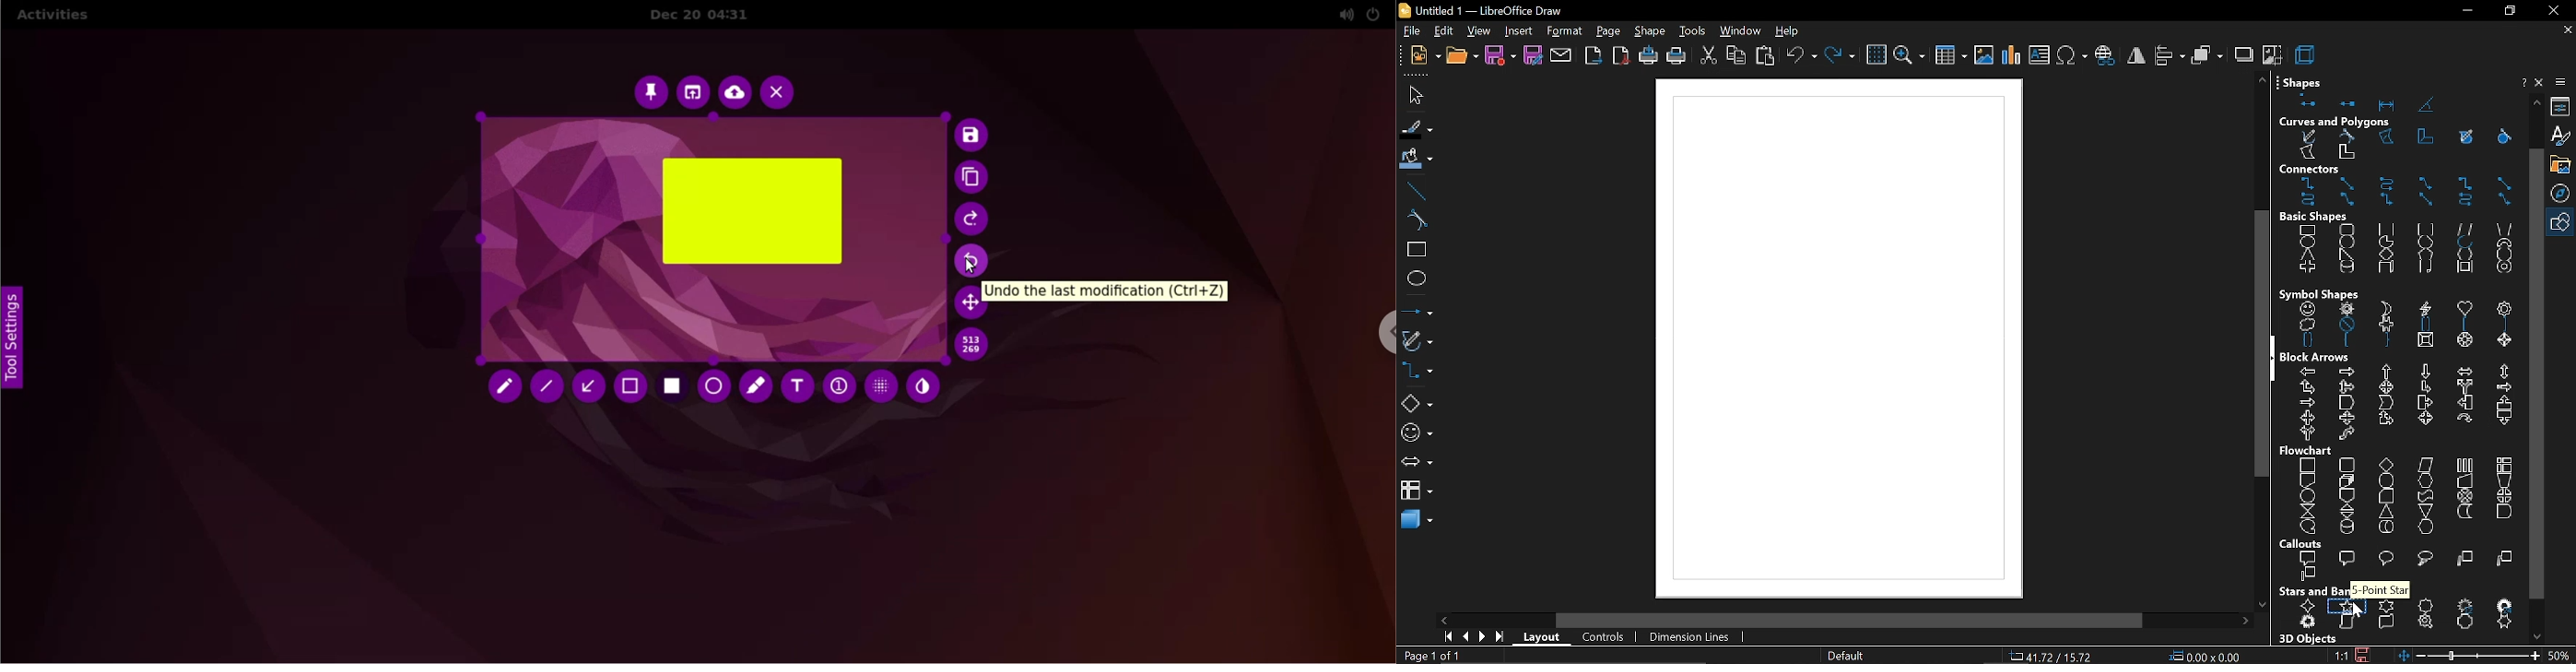 The height and width of the screenshot is (672, 2576). Describe the element at coordinates (2244, 56) in the screenshot. I see `shadow` at that location.